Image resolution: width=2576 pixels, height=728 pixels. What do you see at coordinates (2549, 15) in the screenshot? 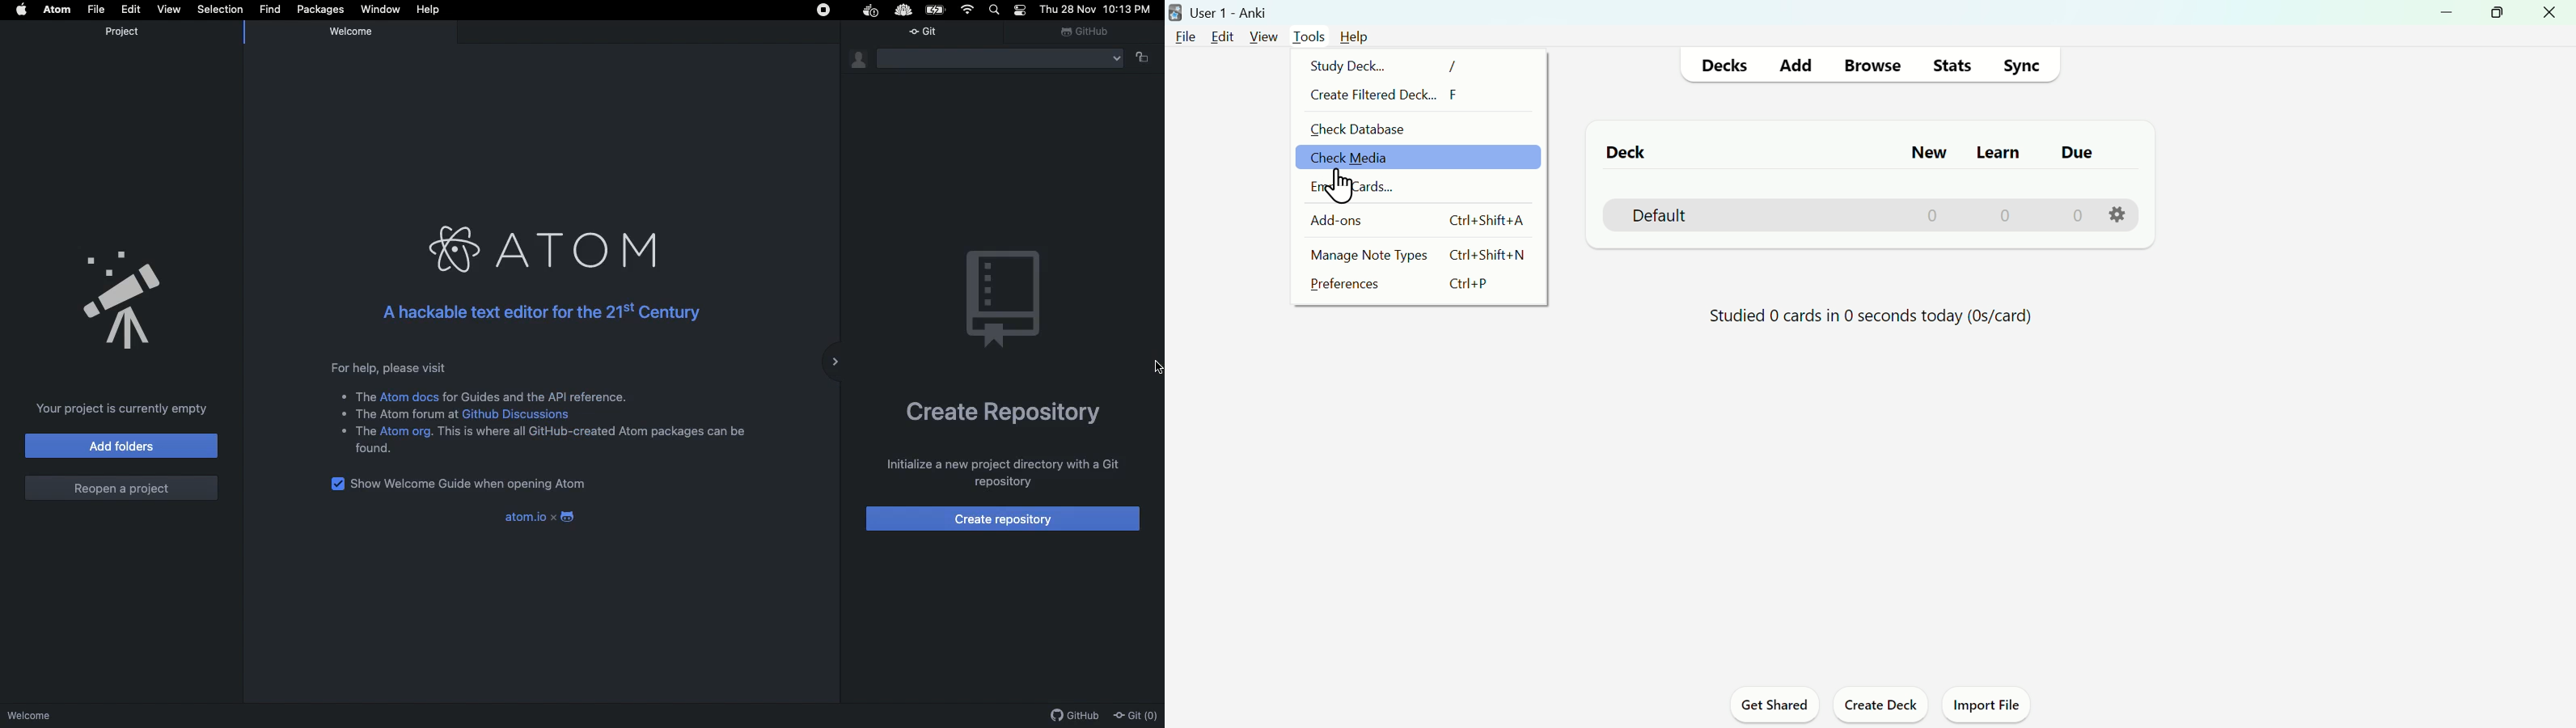
I see `Close` at bounding box center [2549, 15].